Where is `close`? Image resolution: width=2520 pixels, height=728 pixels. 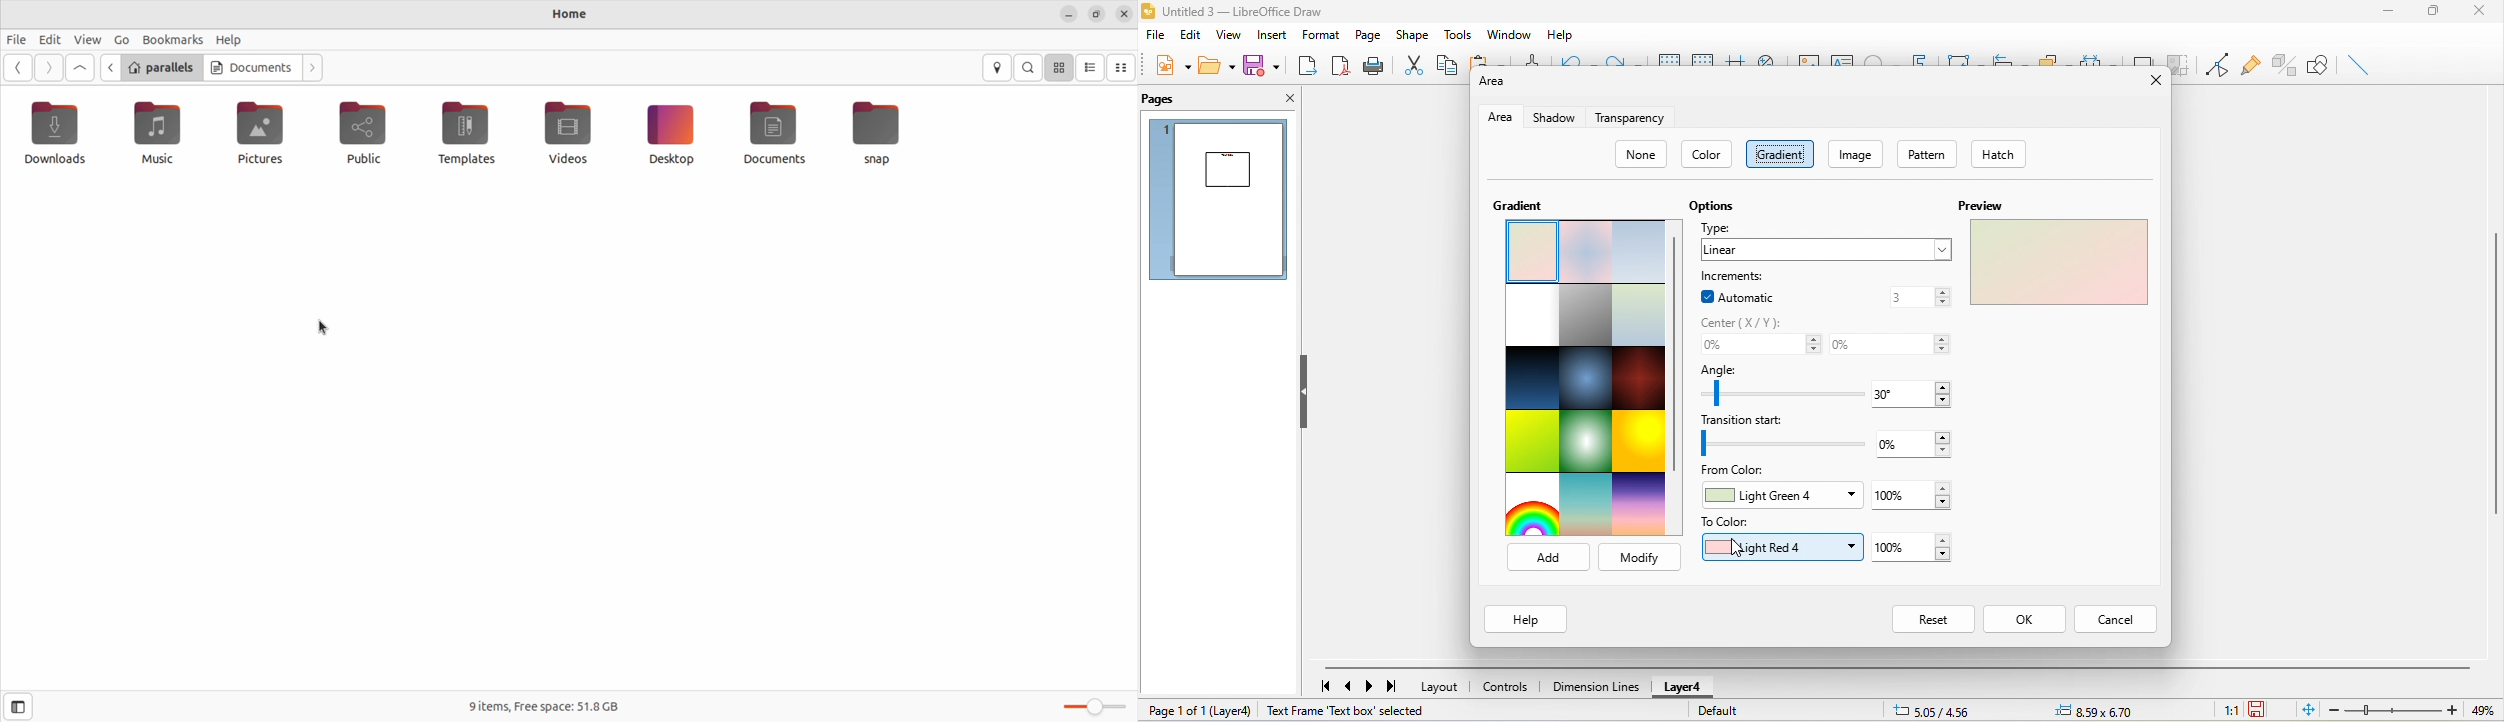 close is located at coordinates (2483, 11).